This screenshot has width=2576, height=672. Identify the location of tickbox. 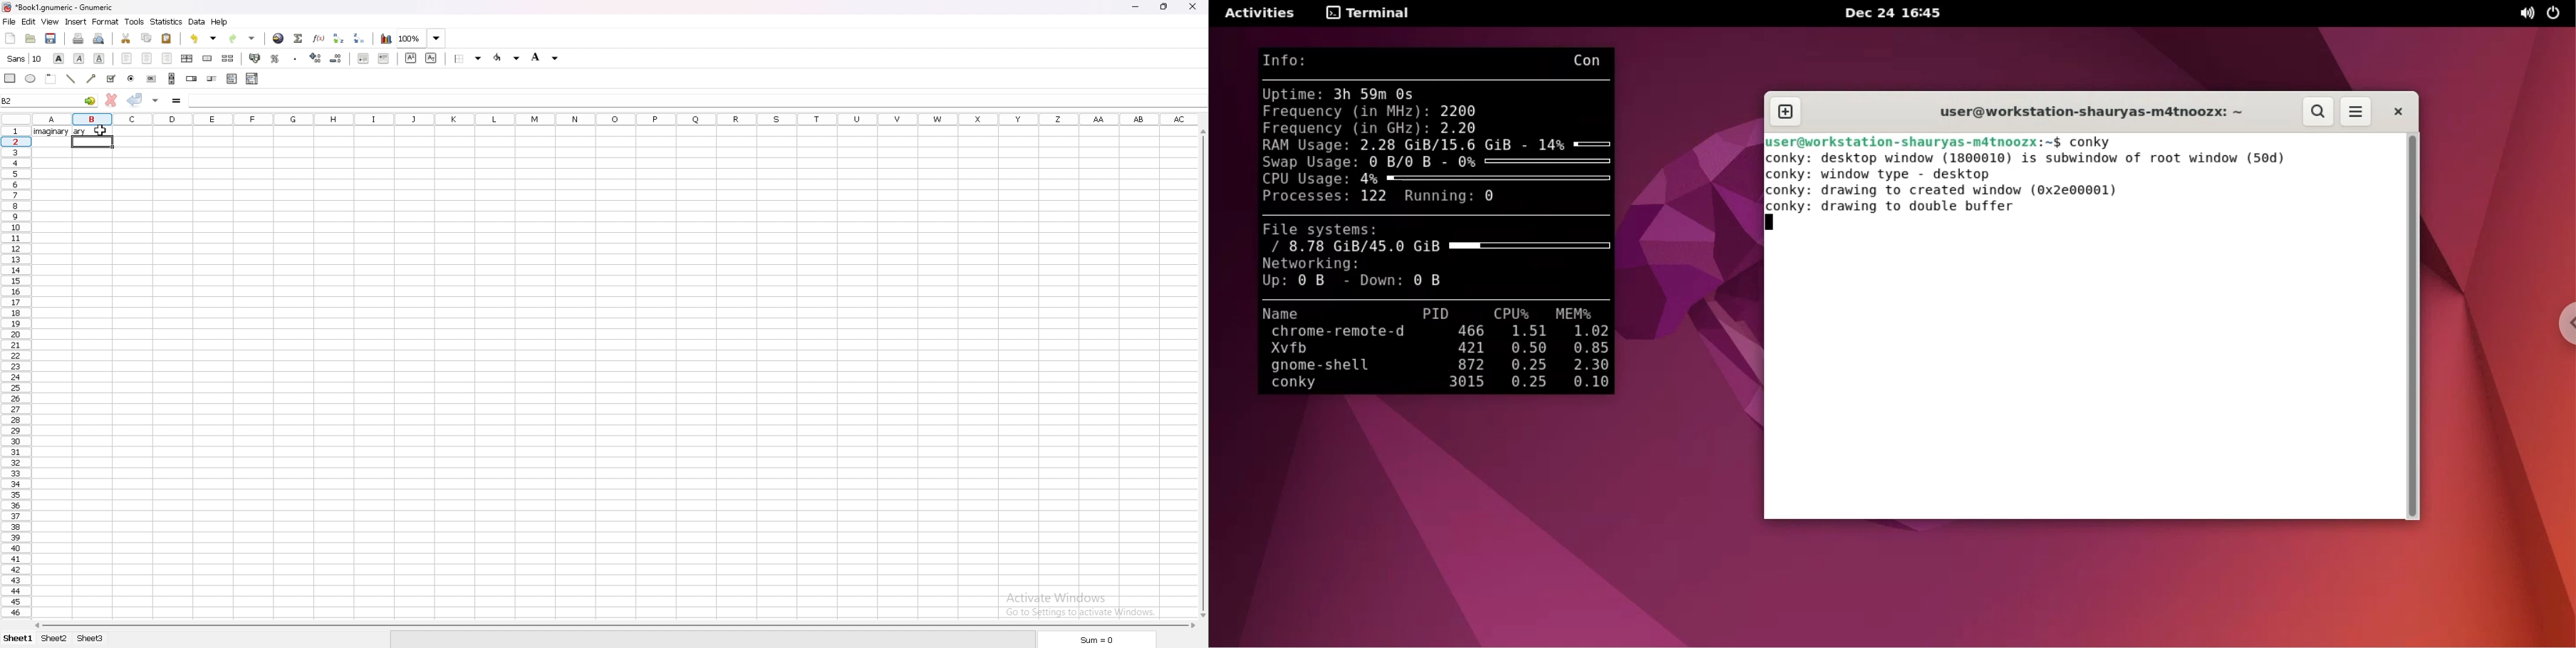
(112, 78).